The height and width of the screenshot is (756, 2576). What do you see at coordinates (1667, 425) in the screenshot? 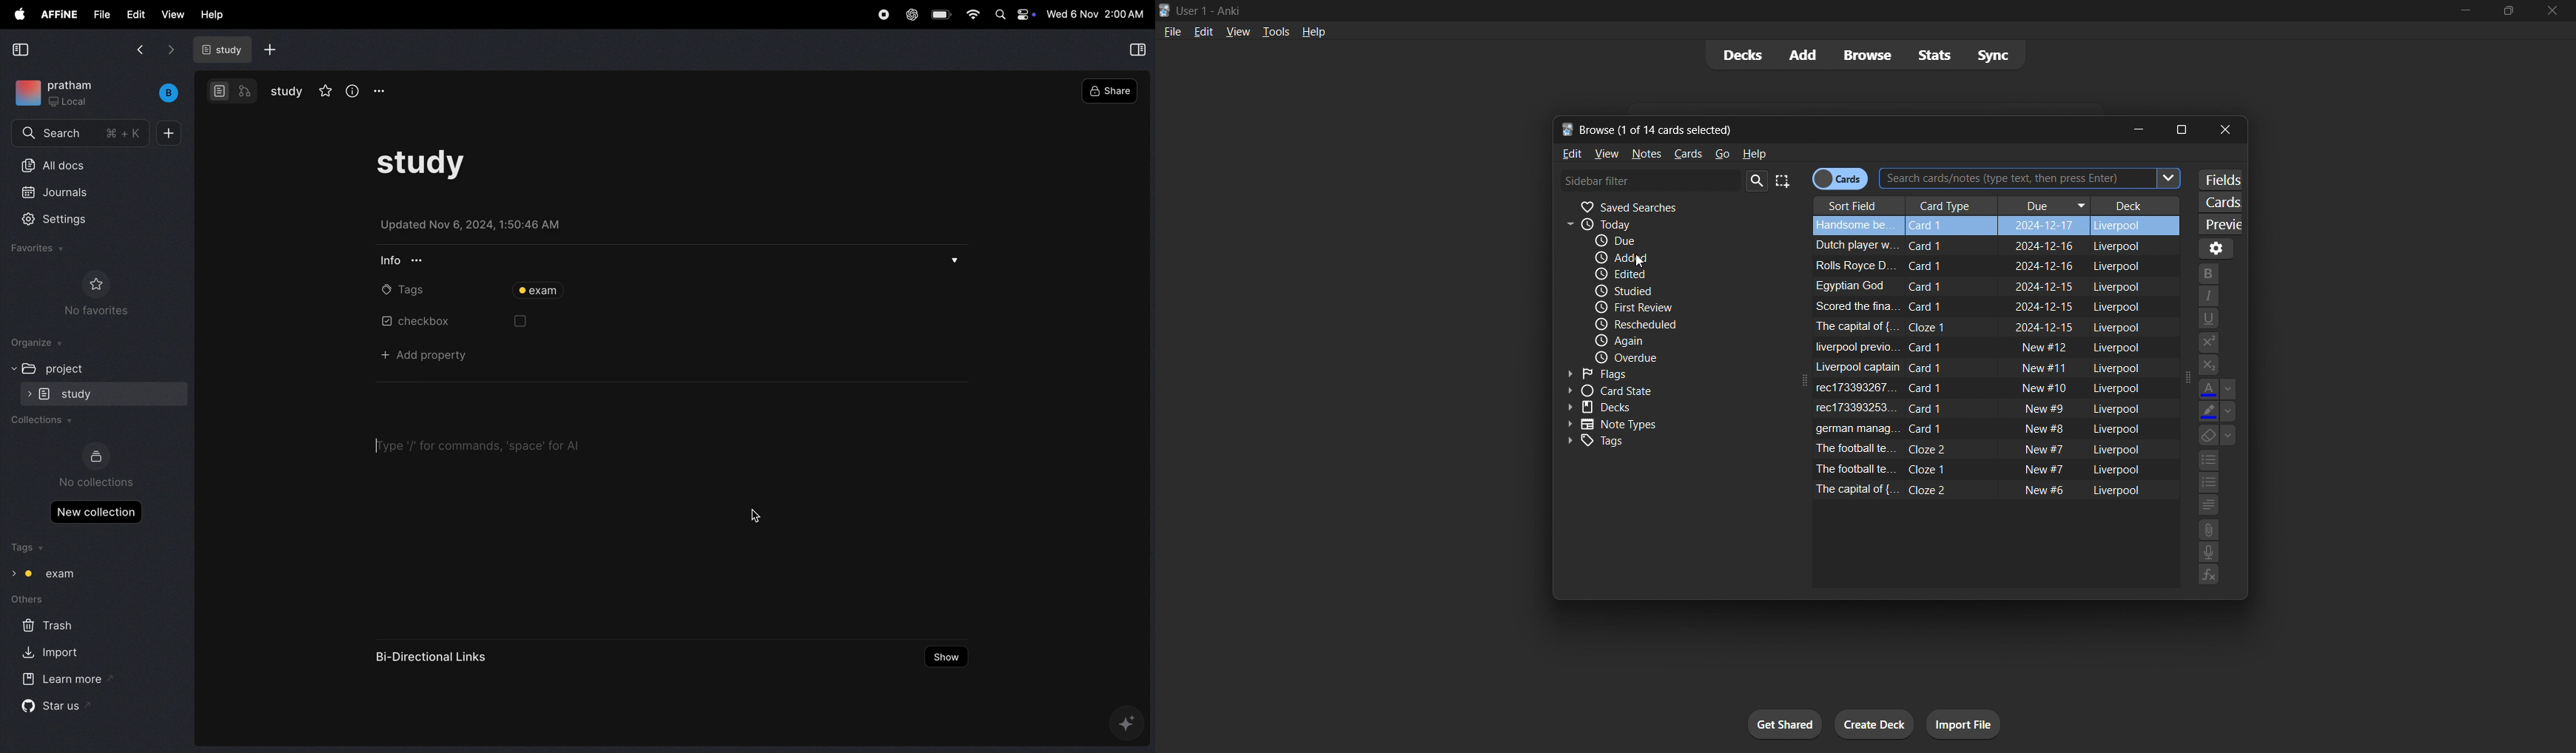
I see `note types filter toggle` at bounding box center [1667, 425].